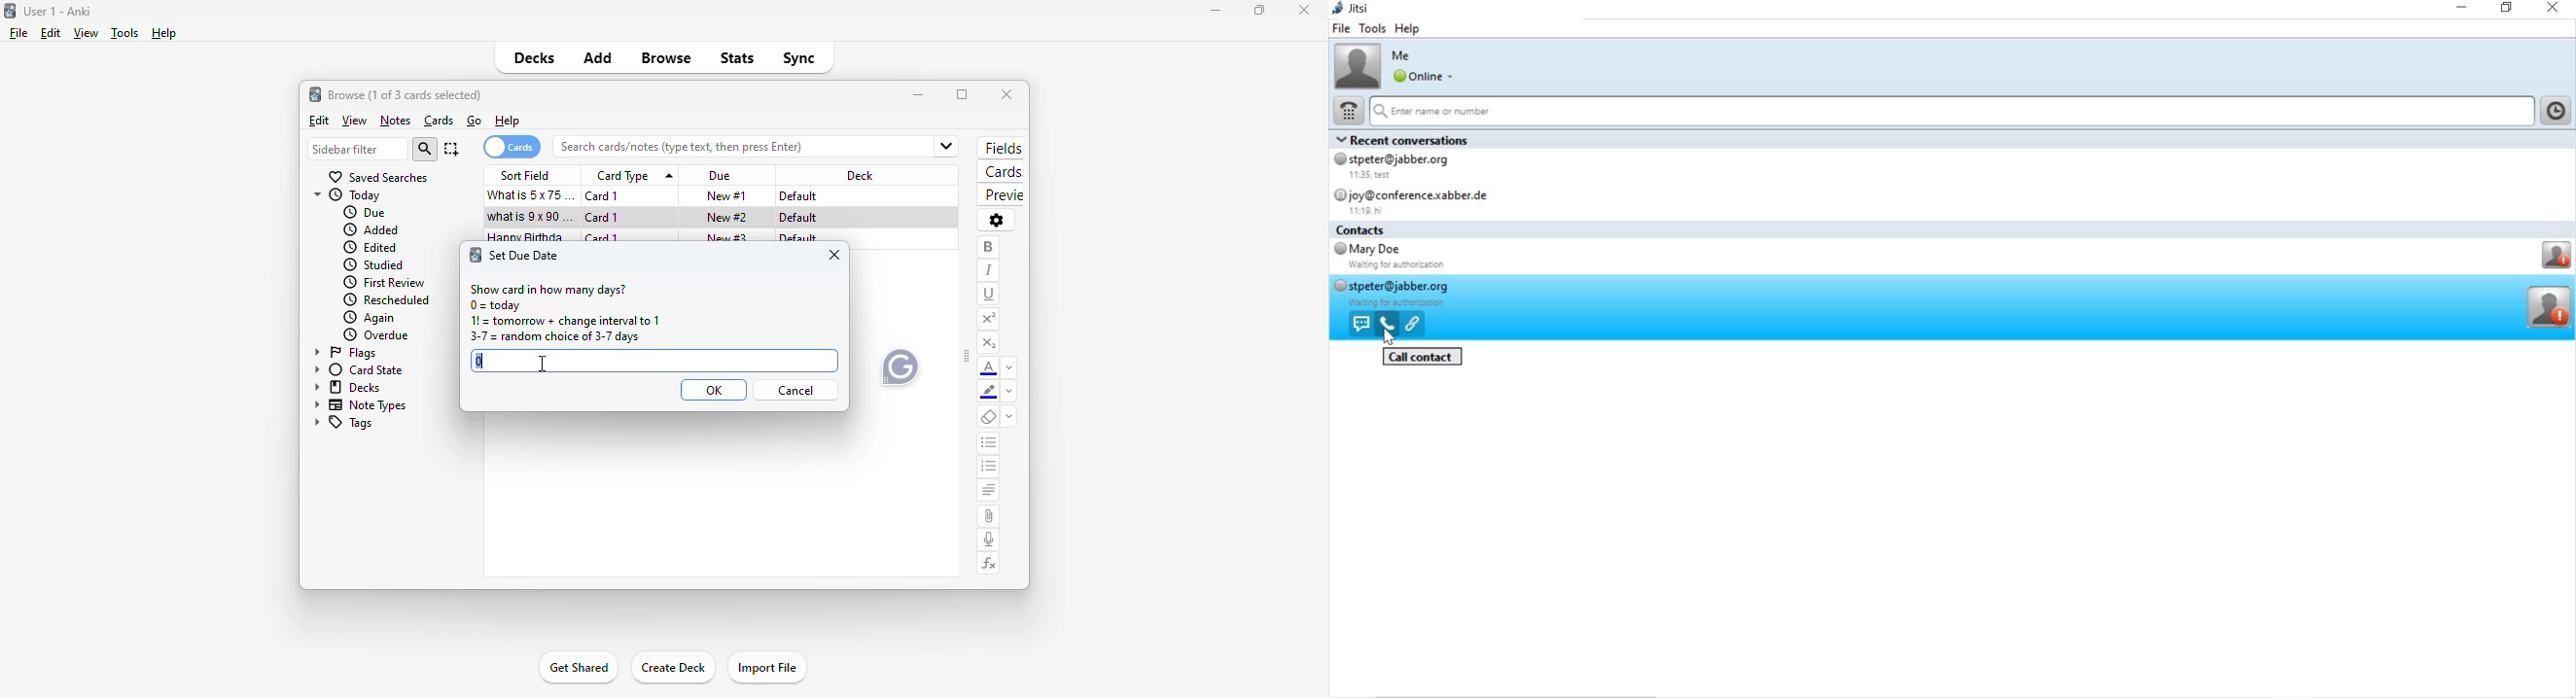 This screenshot has width=2576, height=700. Describe the element at coordinates (798, 196) in the screenshot. I see `default` at that location.